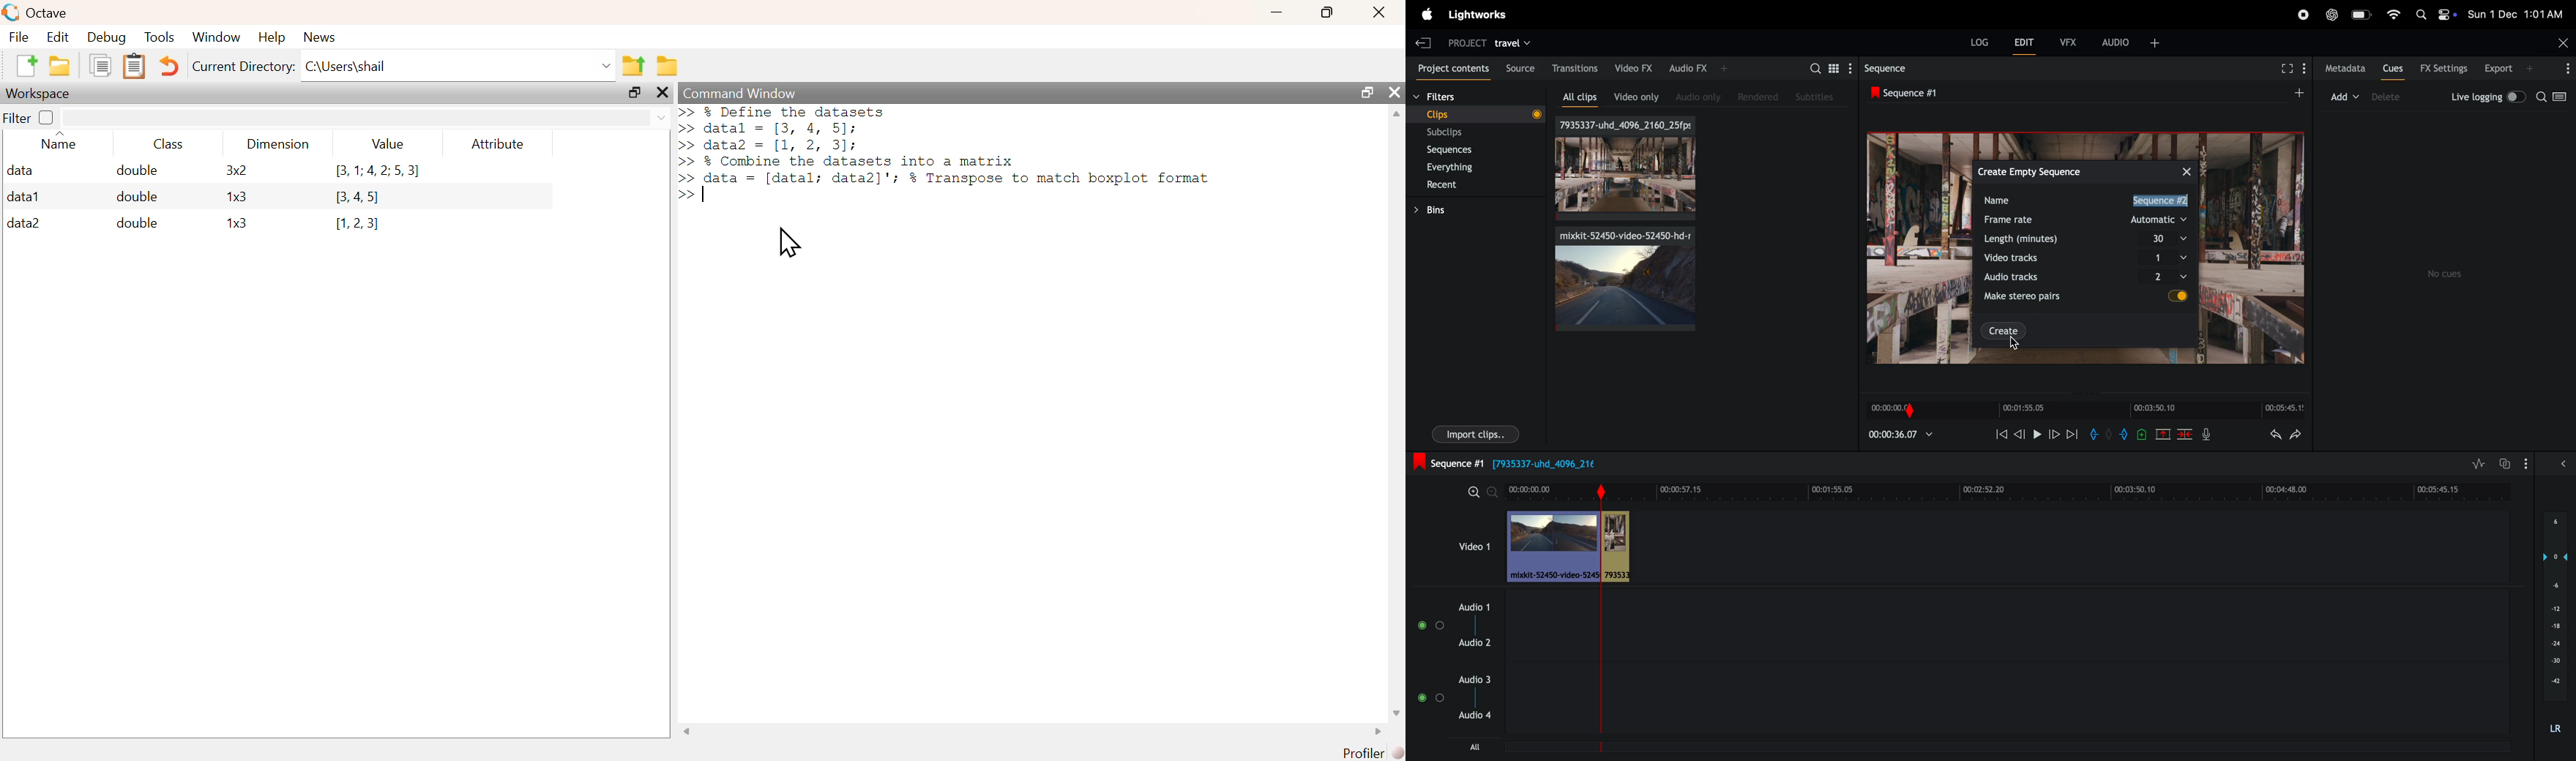 The height and width of the screenshot is (784, 2576). I want to click on sequence #1, so click(2162, 200).